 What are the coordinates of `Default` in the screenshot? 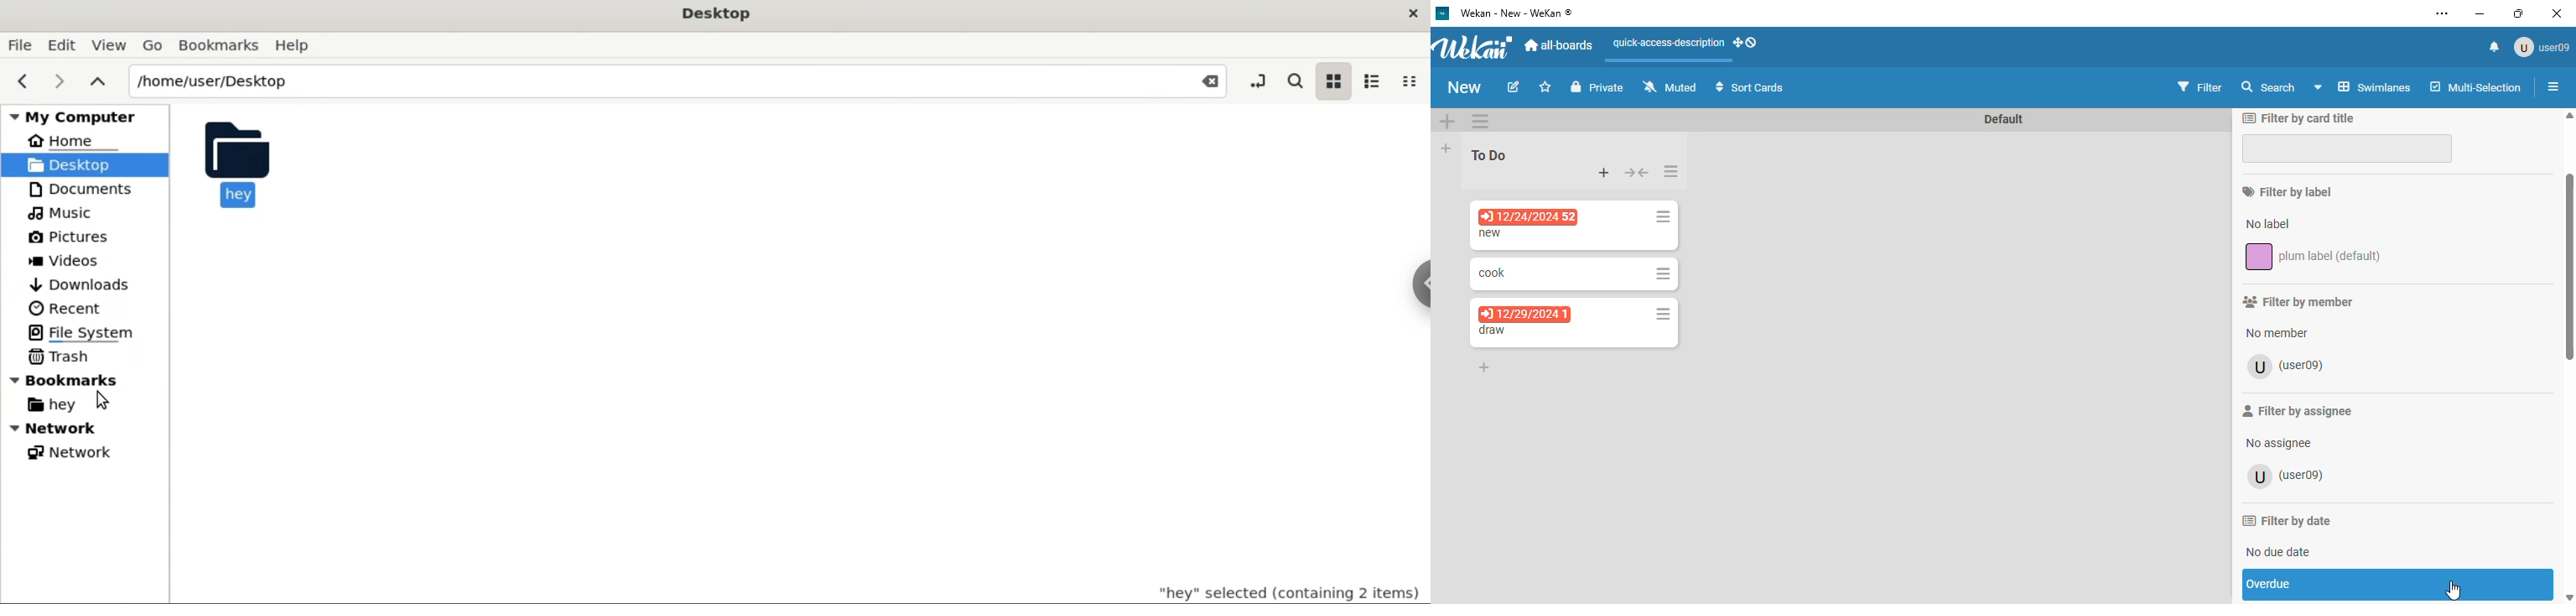 It's located at (2004, 118).